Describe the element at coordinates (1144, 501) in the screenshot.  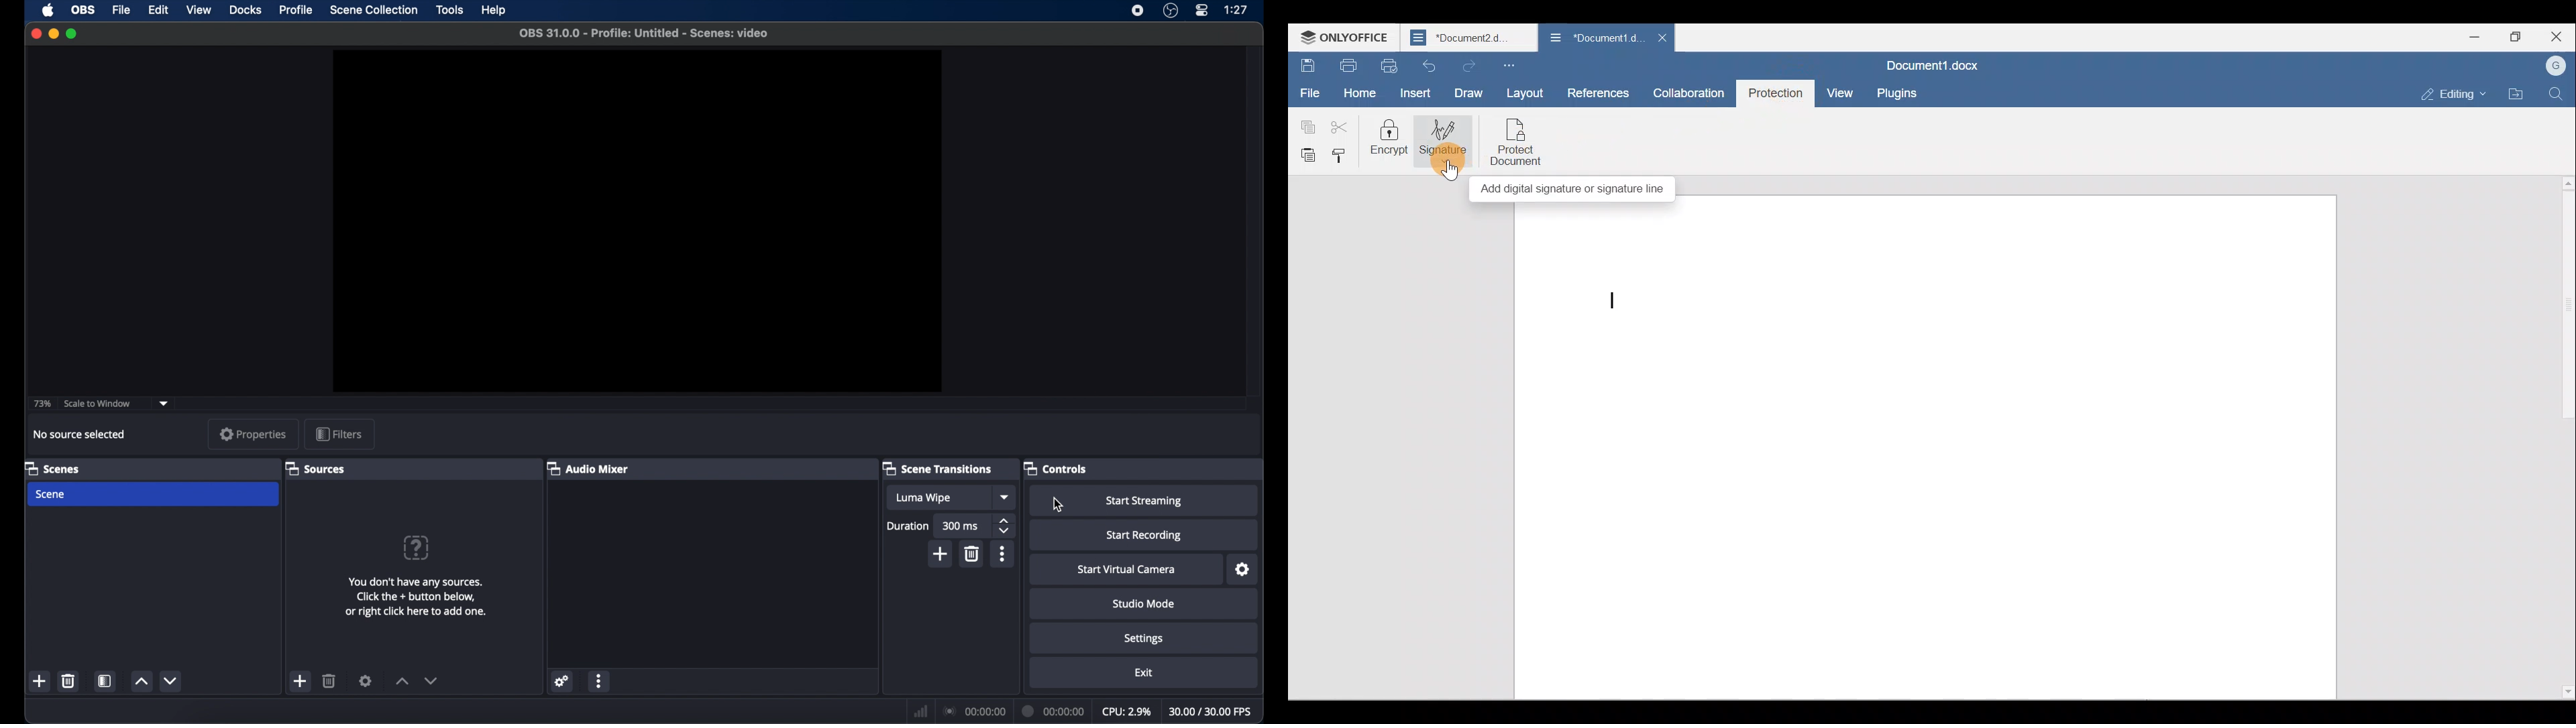
I see `start streaming` at that location.